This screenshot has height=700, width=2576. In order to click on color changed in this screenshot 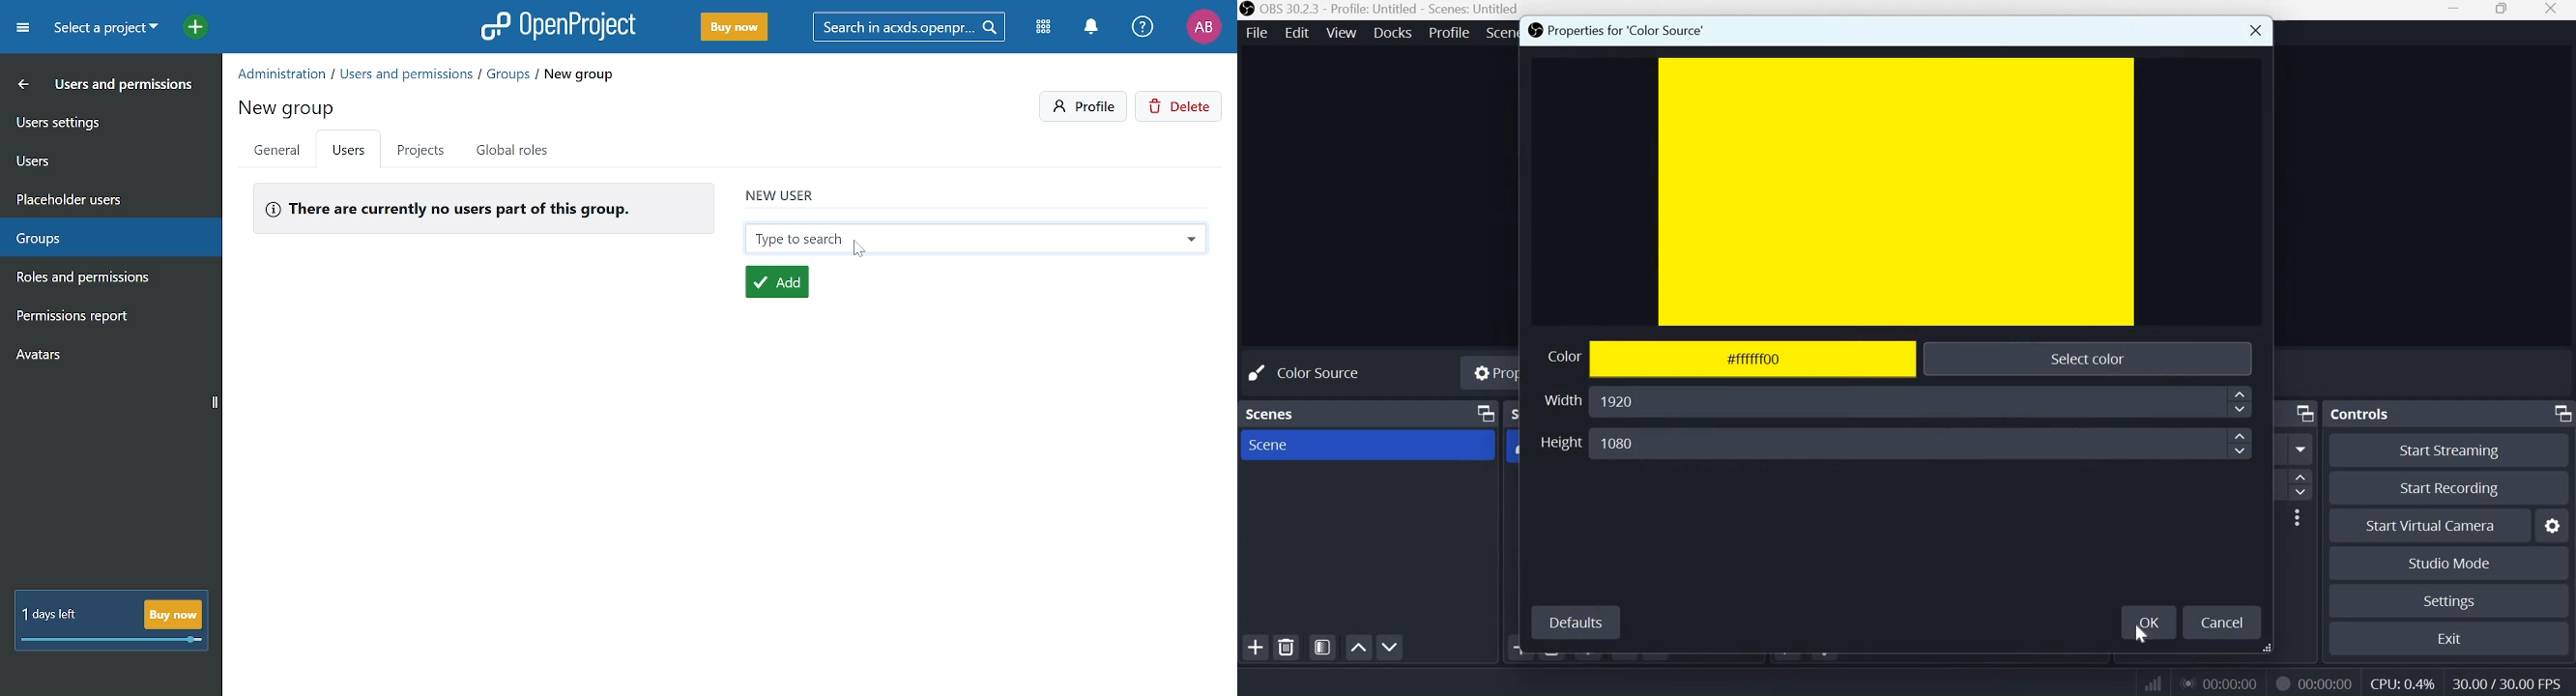, I will do `click(1899, 190)`.